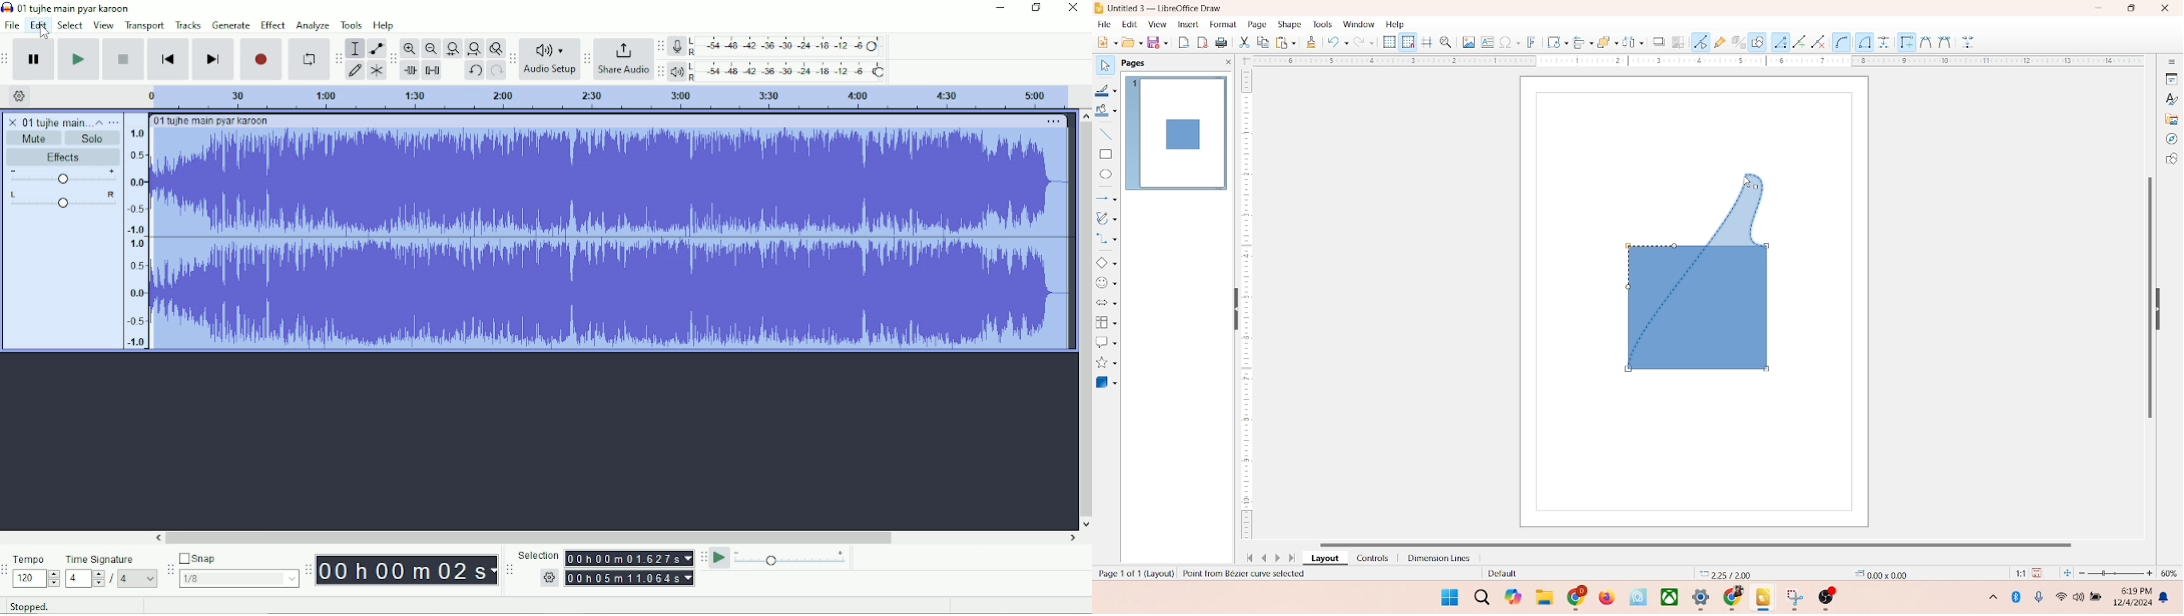  Describe the element at coordinates (355, 48) in the screenshot. I see `Selection tool` at that location.